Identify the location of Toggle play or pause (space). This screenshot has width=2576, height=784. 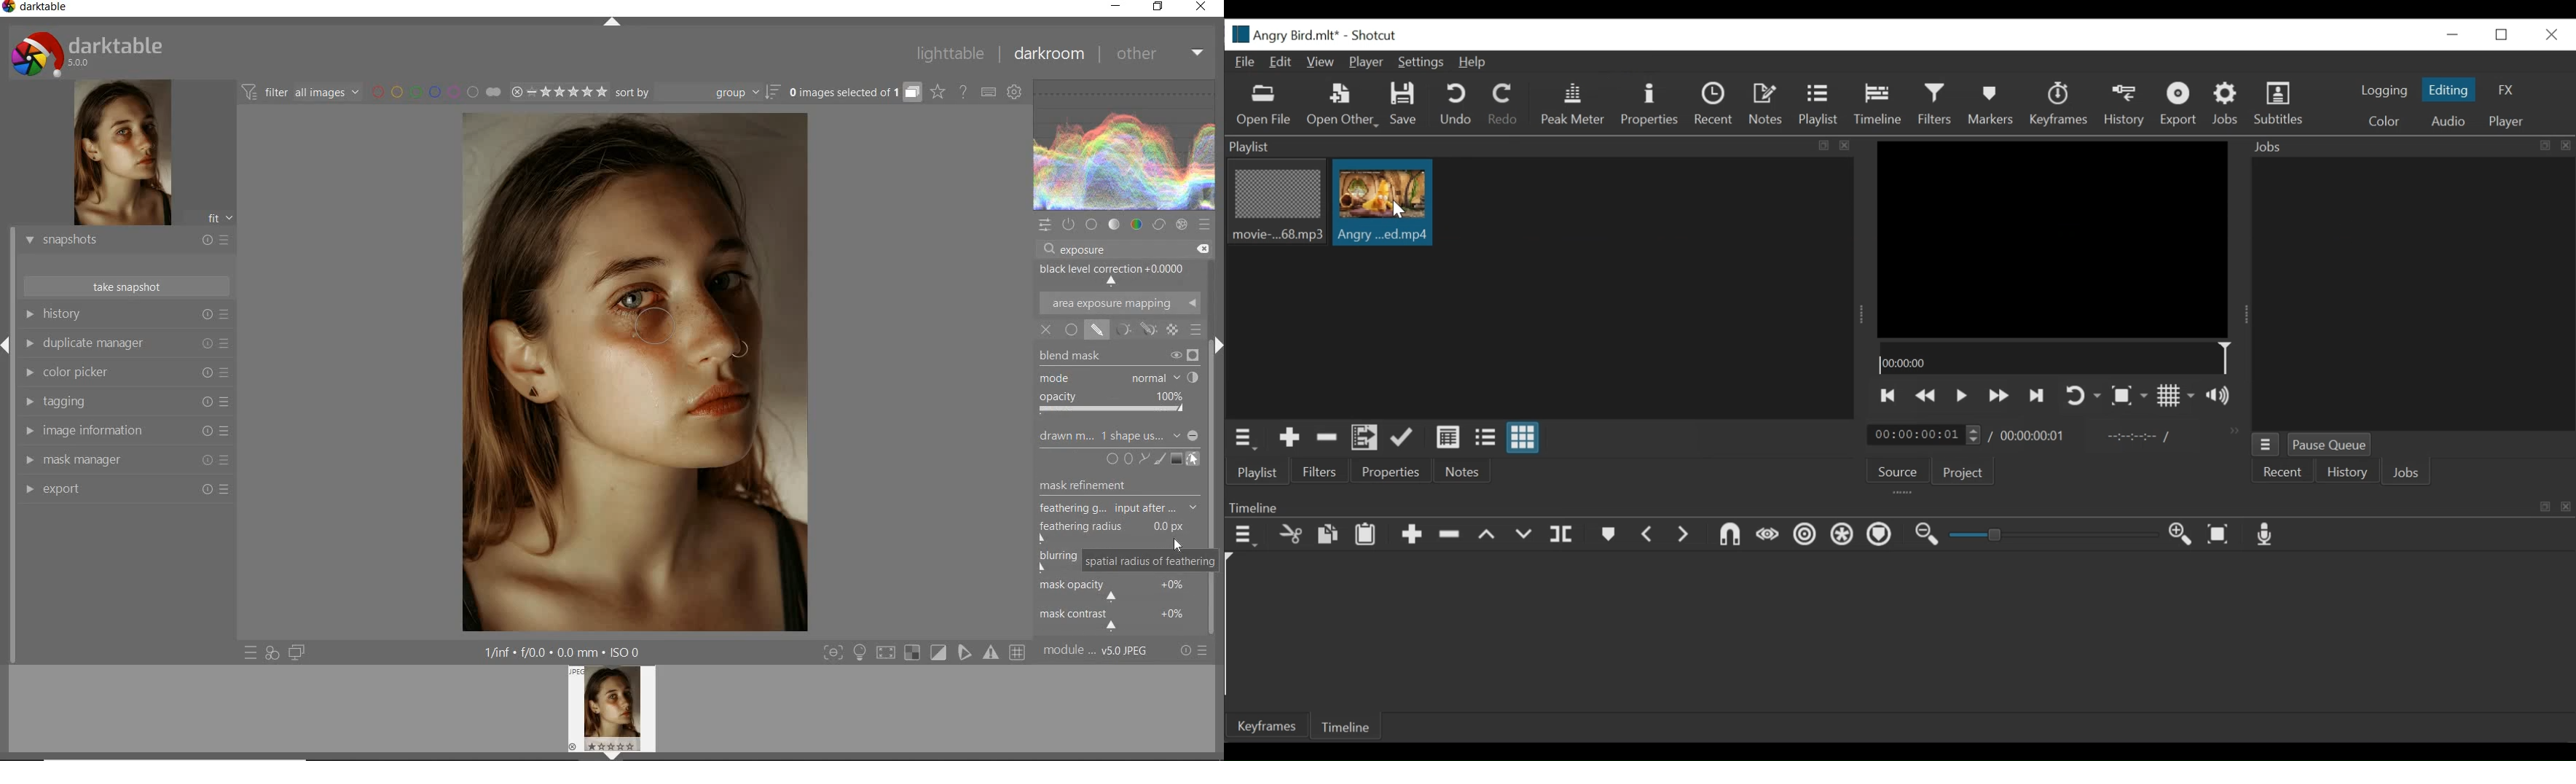
(1961, 396).